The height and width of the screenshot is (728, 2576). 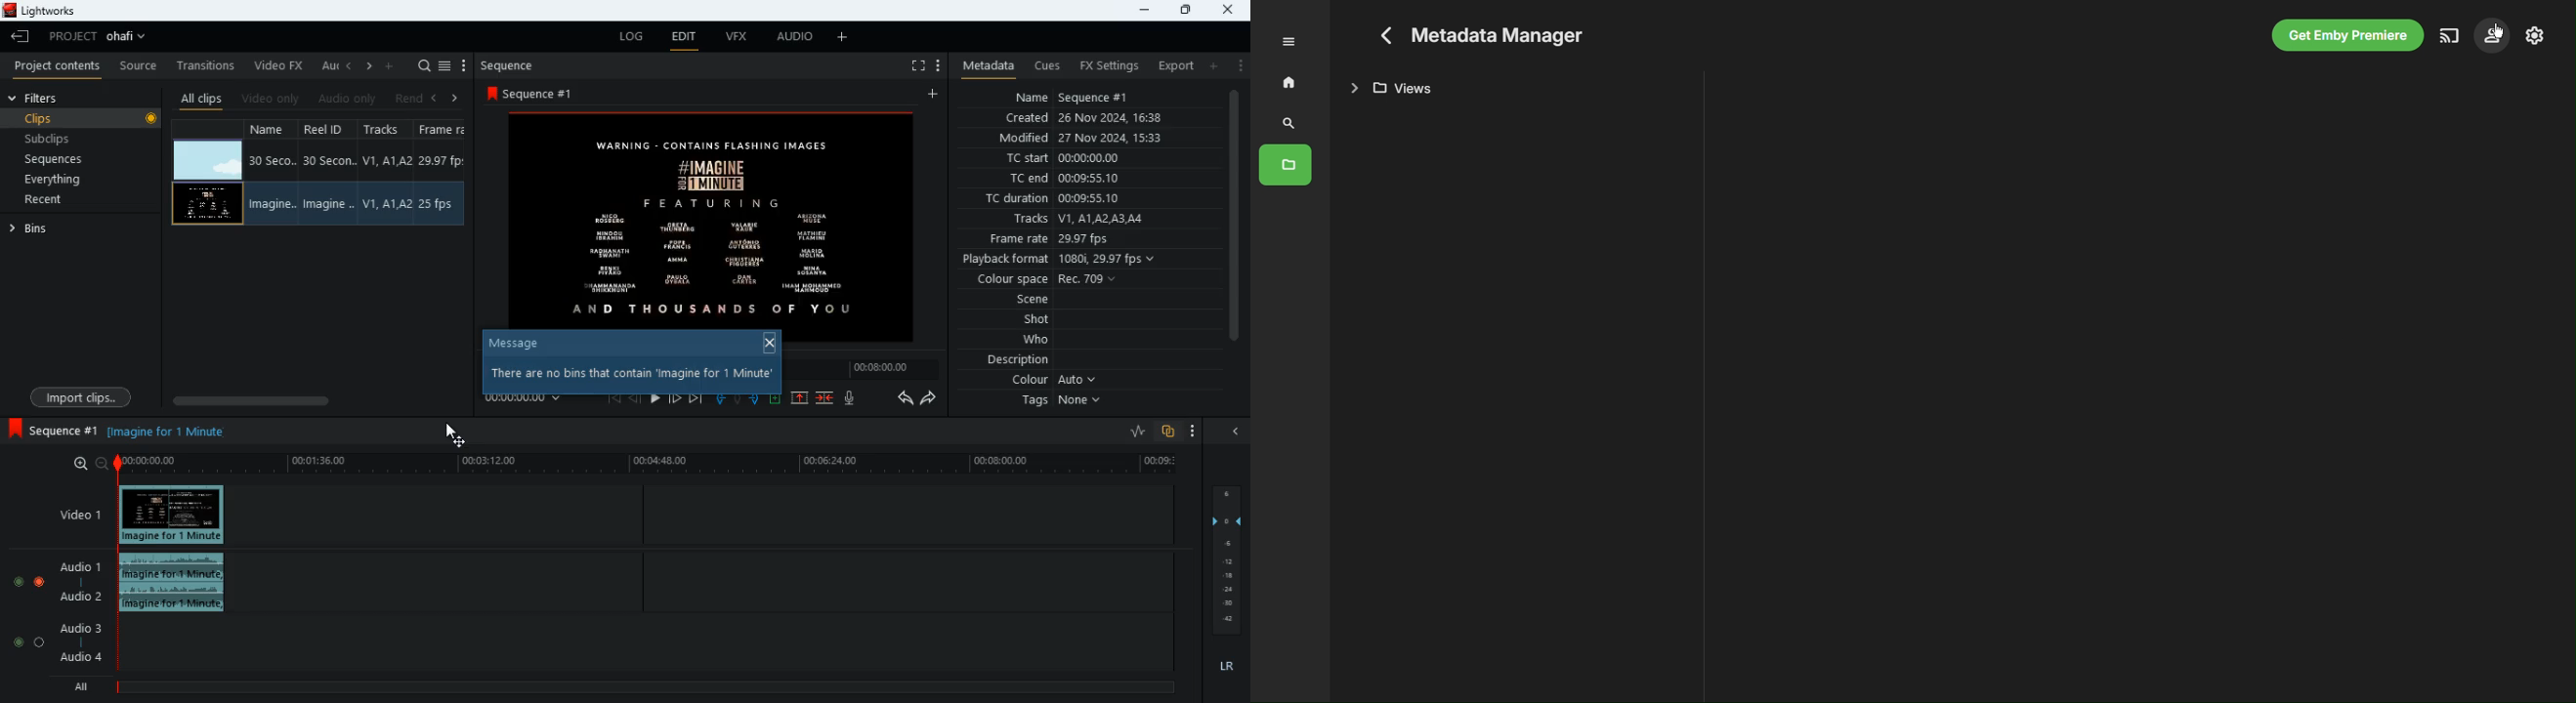 I want to click on conditon, so click(x=633, y=372).